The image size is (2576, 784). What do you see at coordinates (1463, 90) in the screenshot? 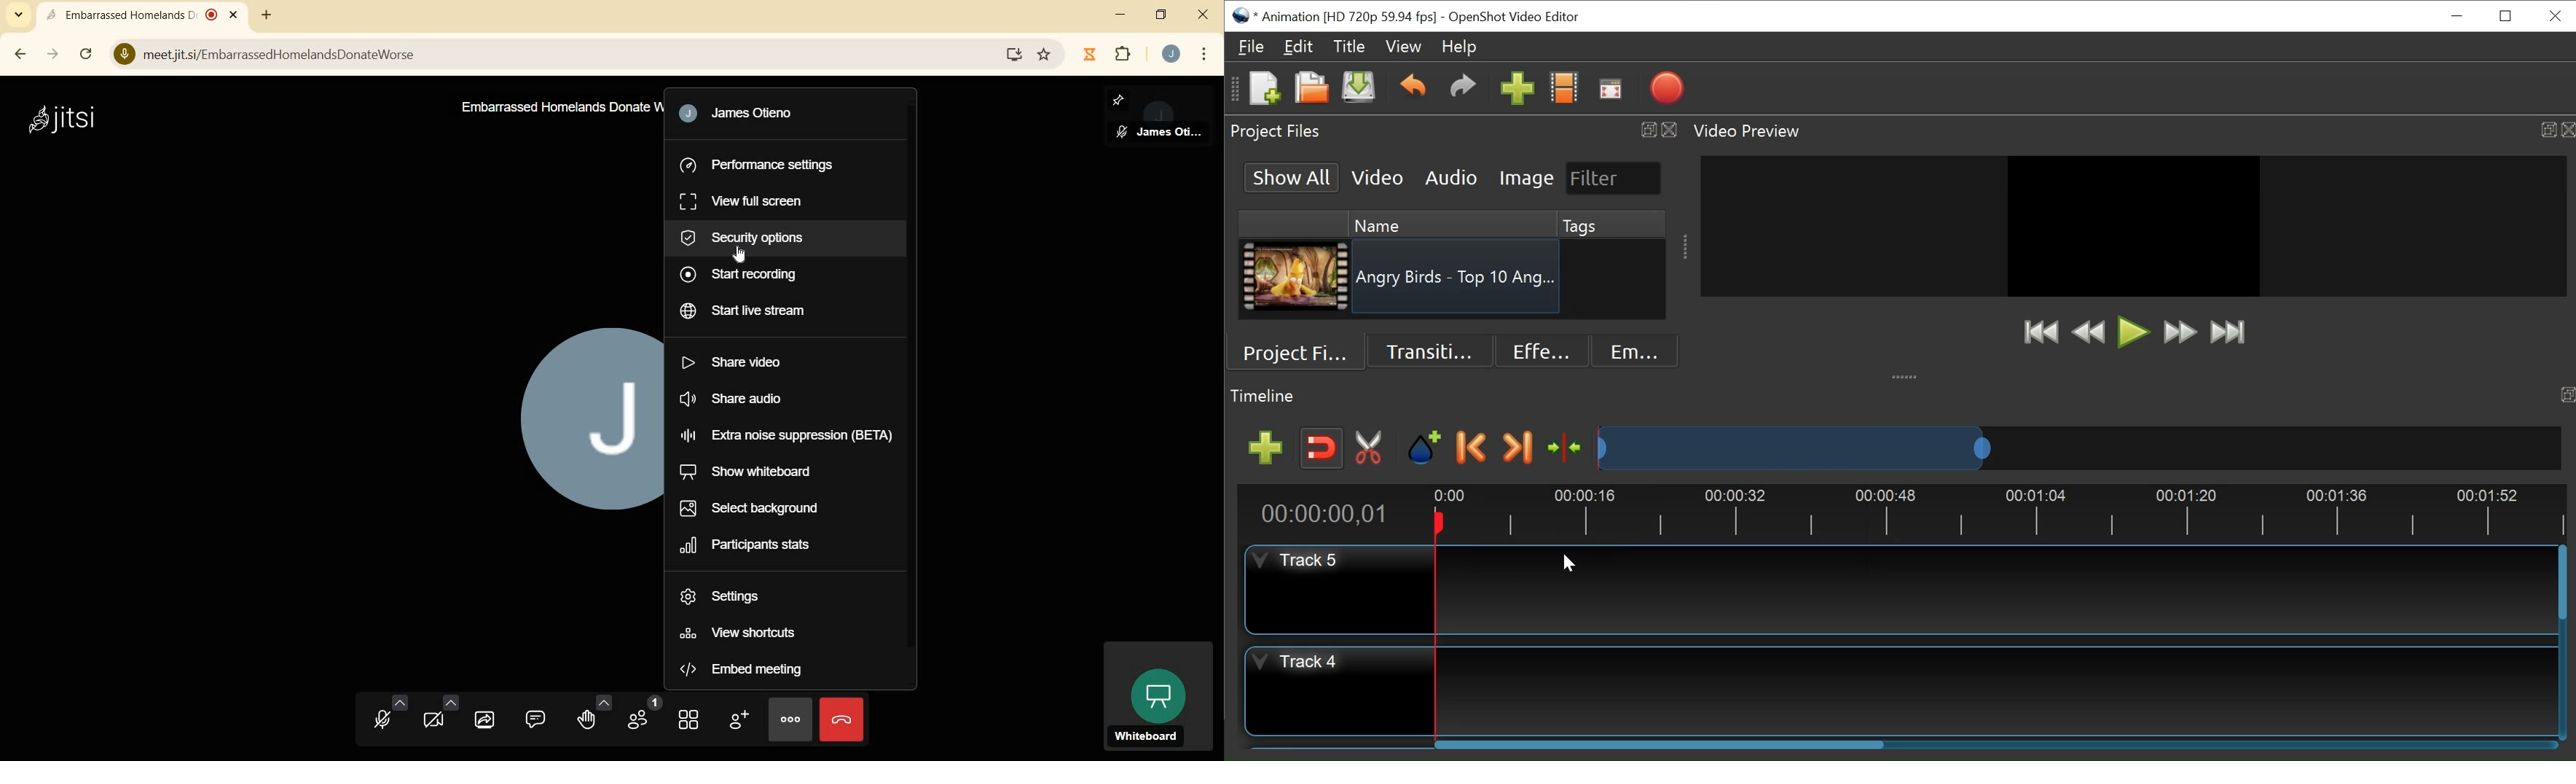
I see `Redo` at bounding box center [1463, 90].